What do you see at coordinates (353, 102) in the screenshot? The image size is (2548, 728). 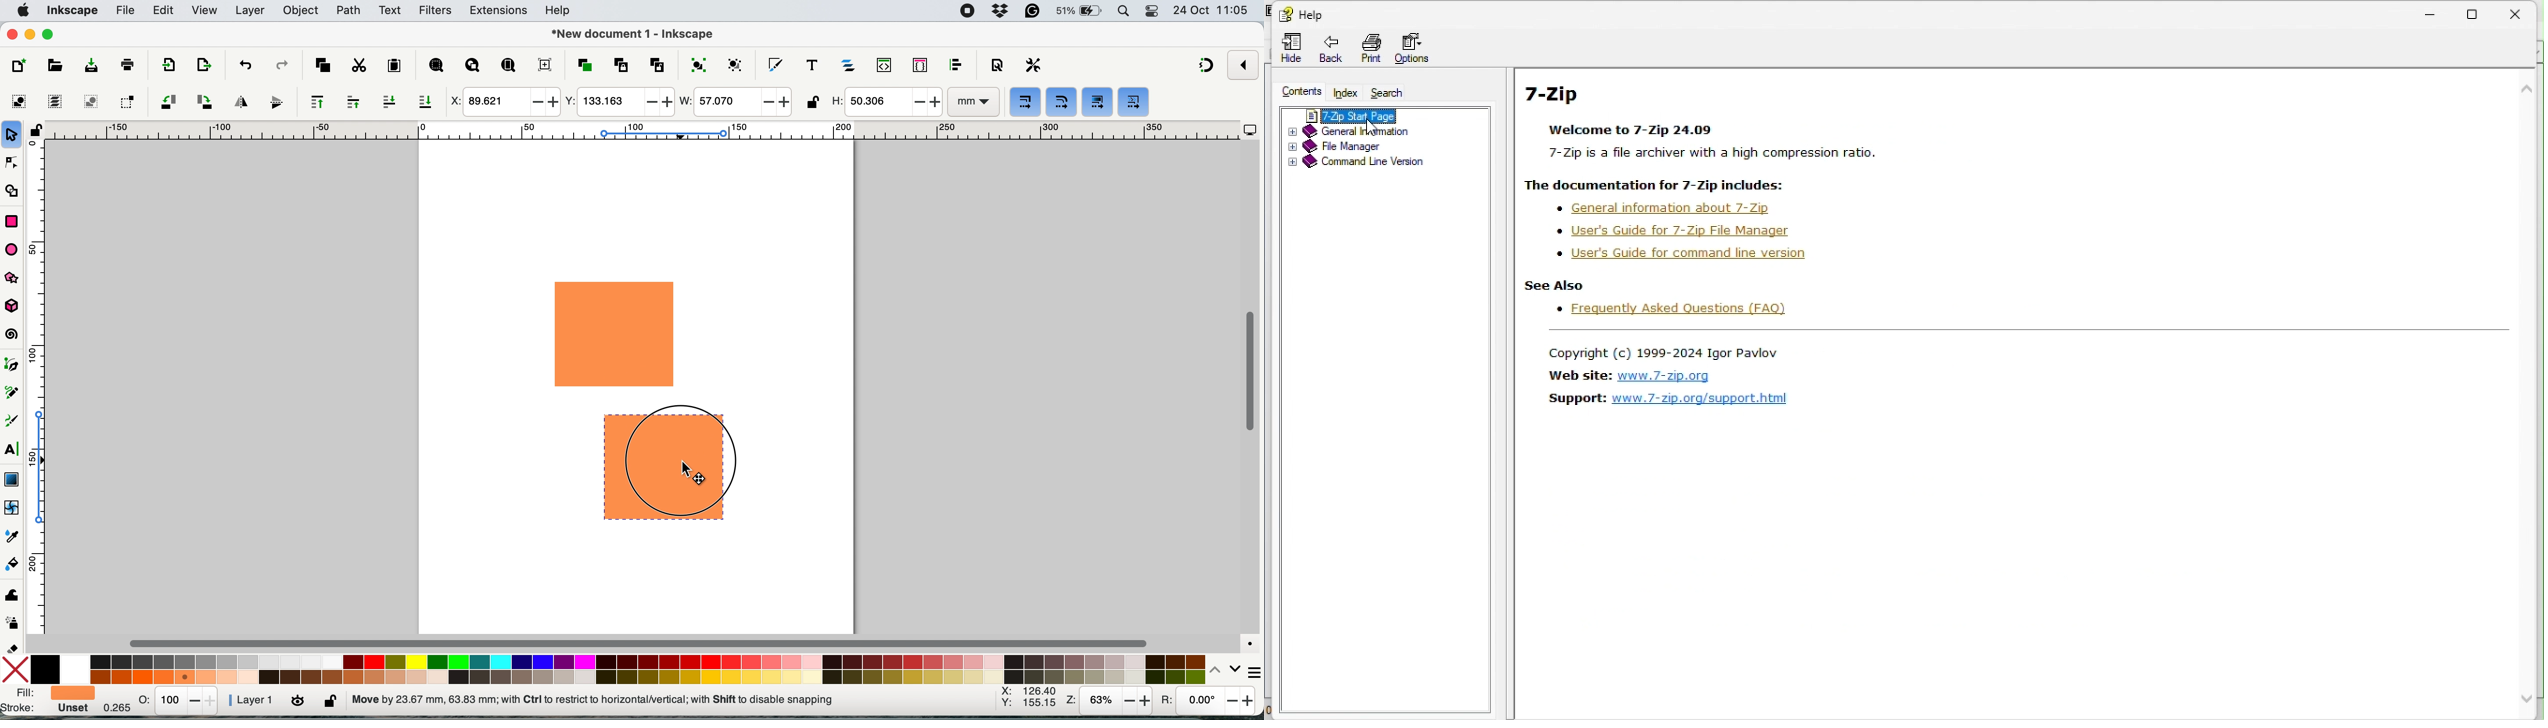 I see `raise selection one step` at bounding box center [353, 102].